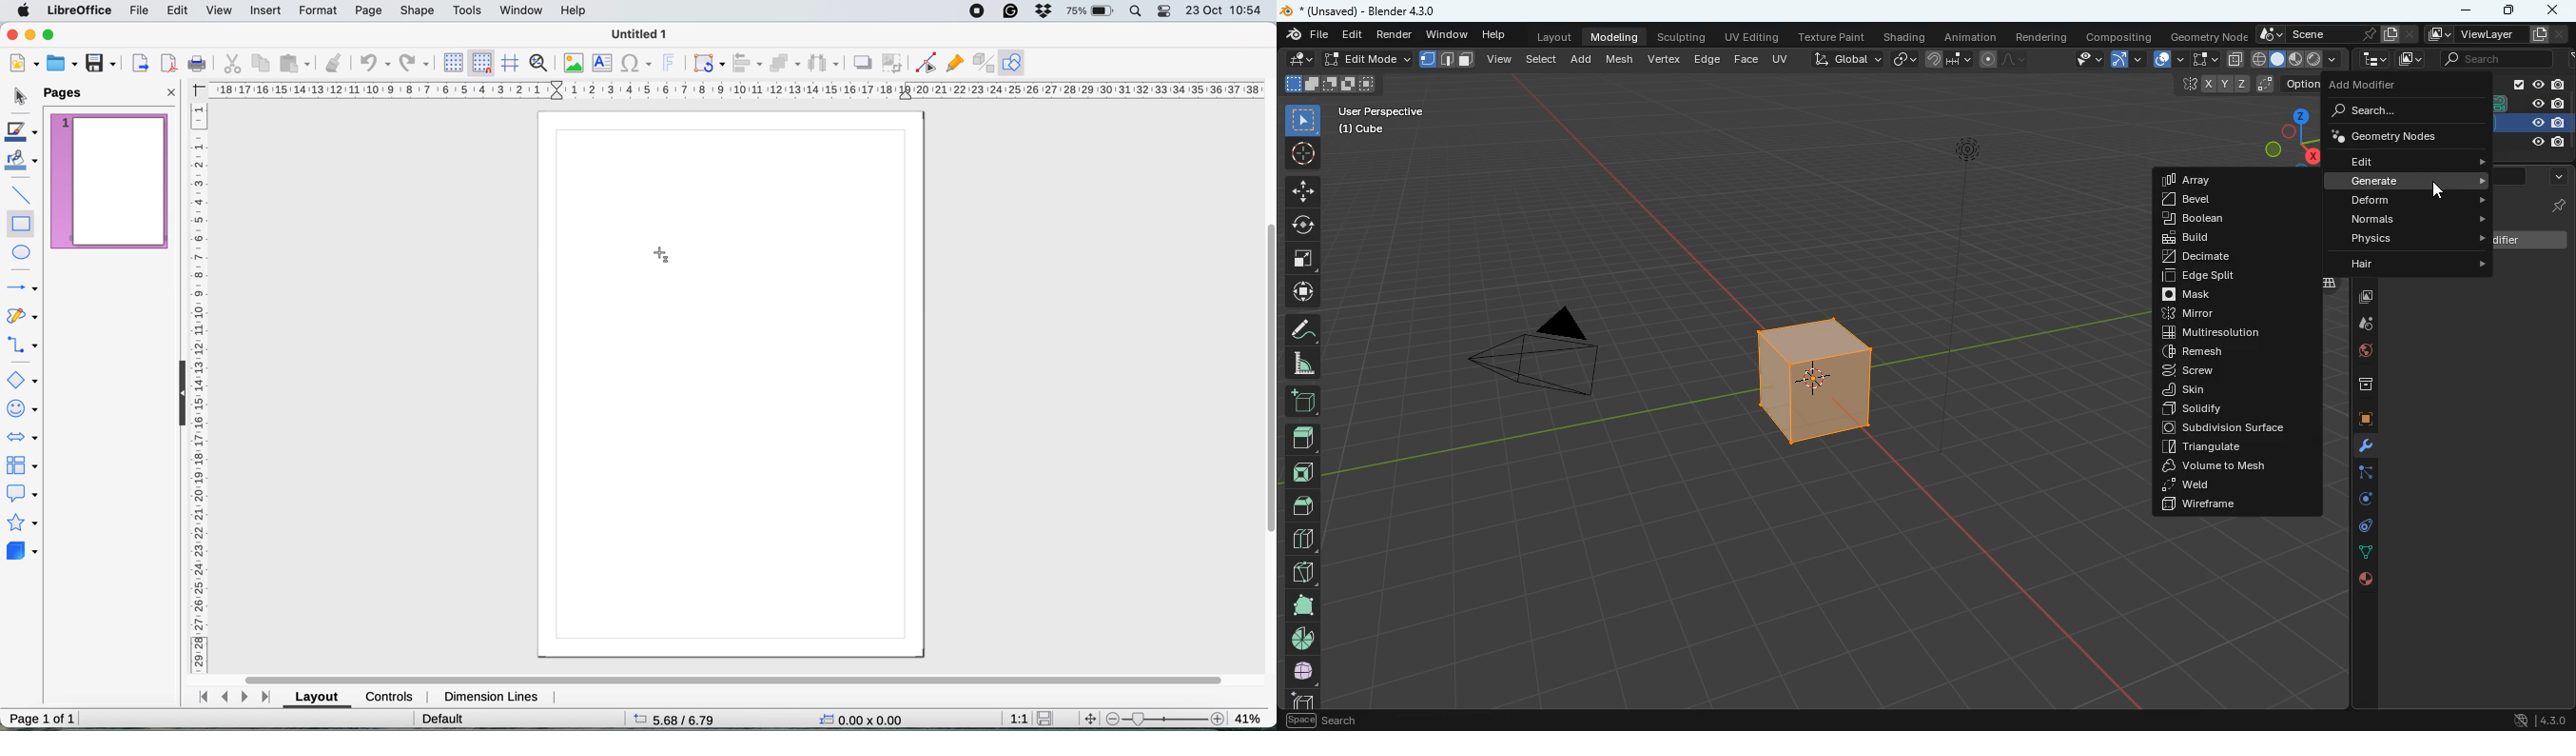 This screenshot has width=2576, height=756. What do you see at coordinates (2536, 719) in the screenshot?
I see `4.30` at bounding box center [2536, 719].